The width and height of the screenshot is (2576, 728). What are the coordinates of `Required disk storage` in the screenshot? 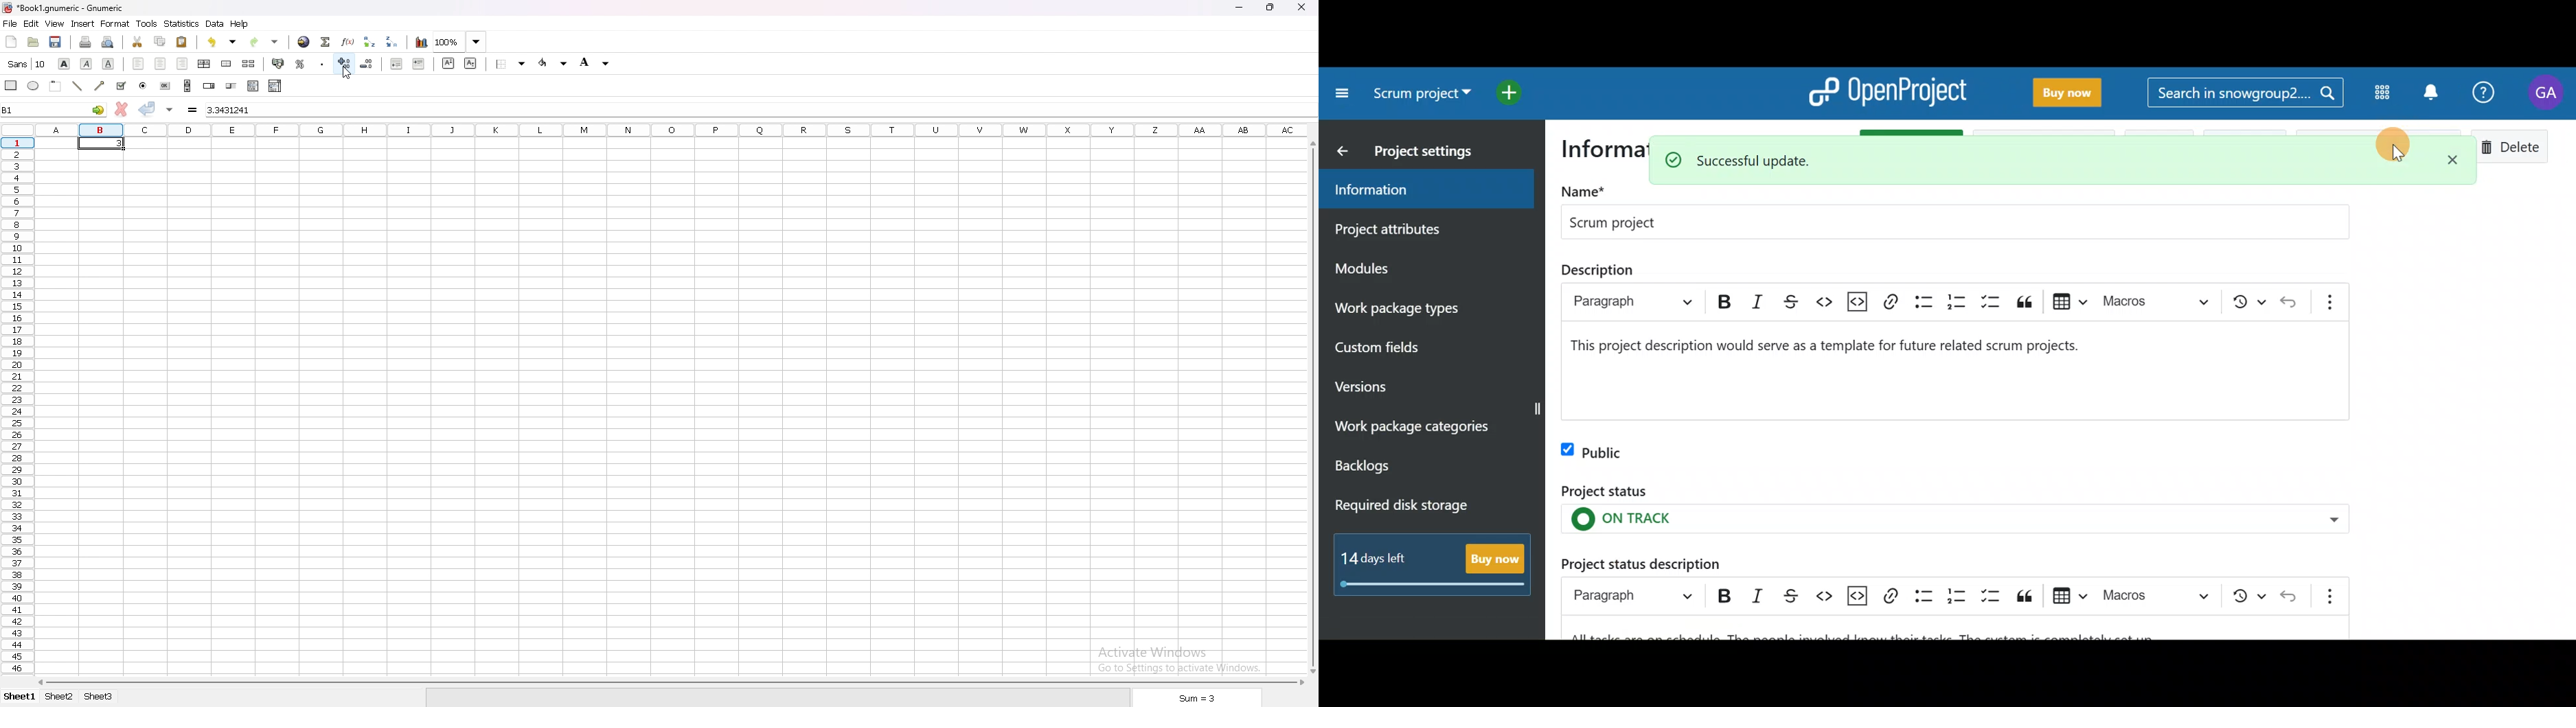 It's located at (1428, 507).